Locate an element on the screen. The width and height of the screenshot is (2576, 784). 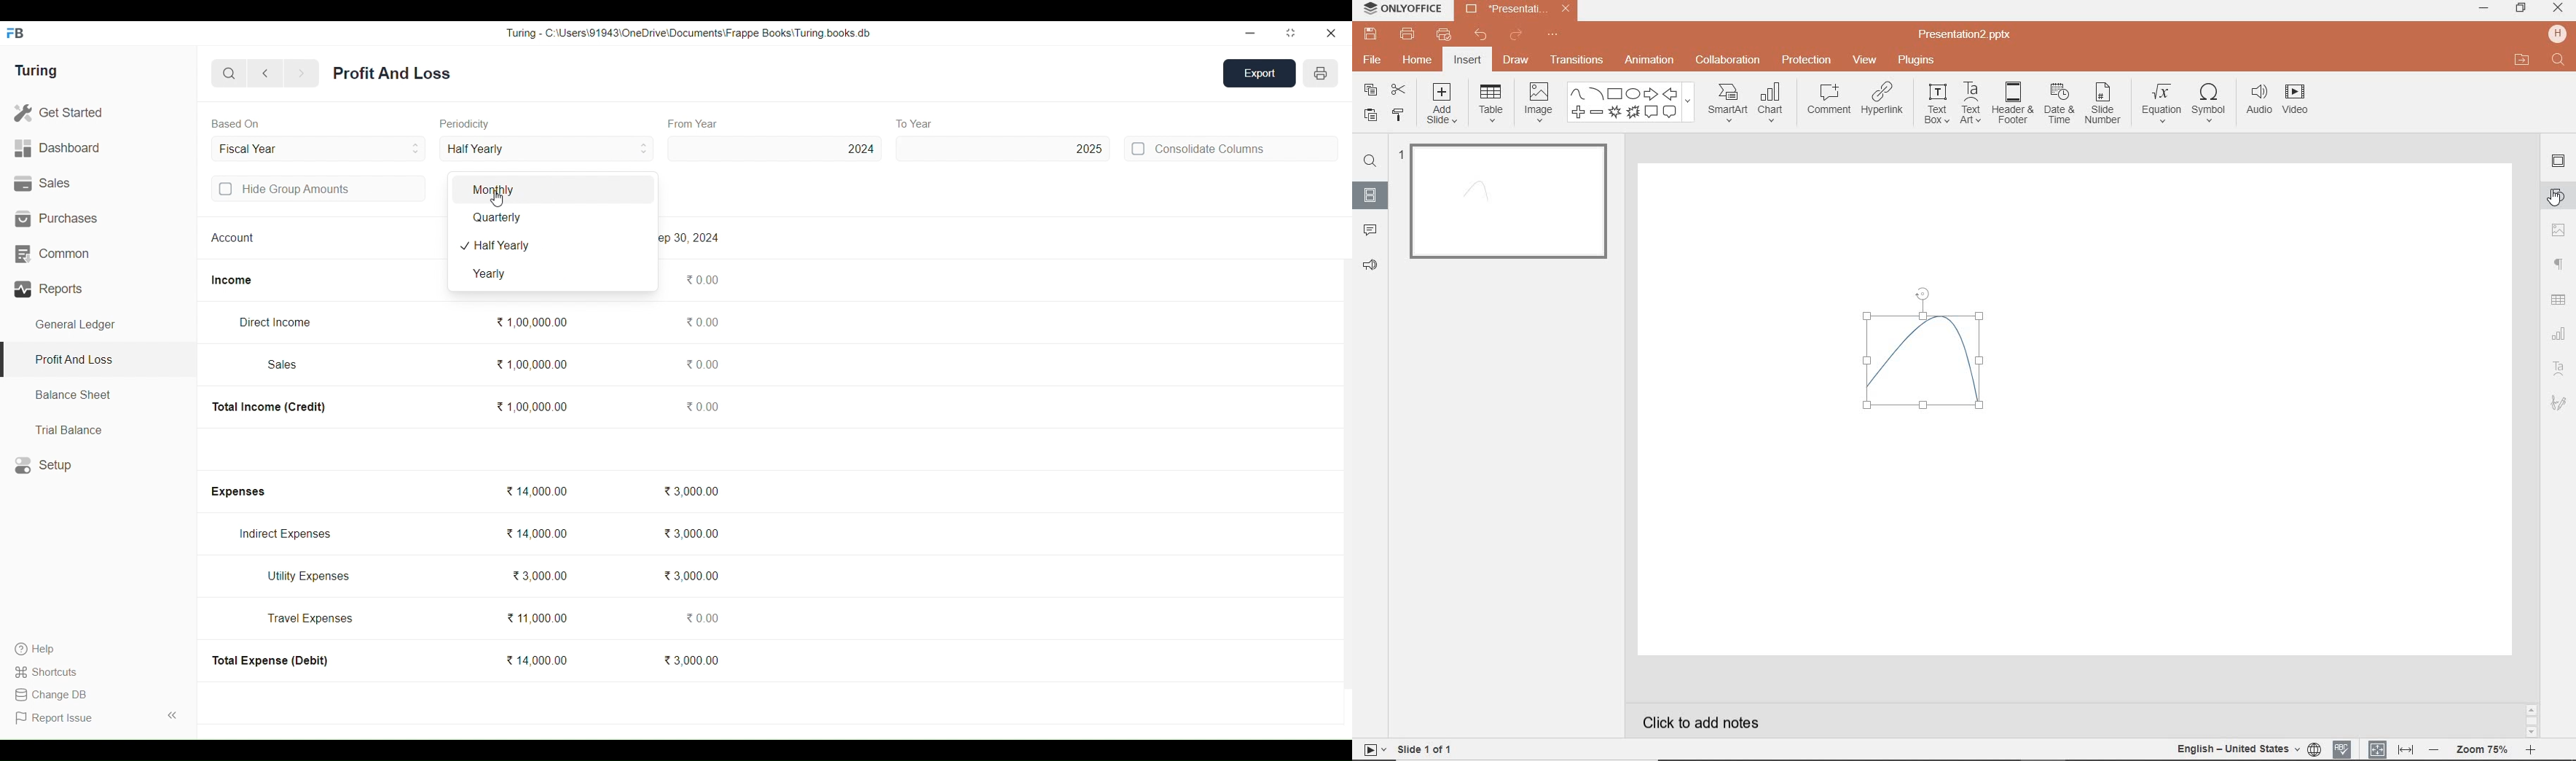
Open report print view is located at coordinates (1320, 73).